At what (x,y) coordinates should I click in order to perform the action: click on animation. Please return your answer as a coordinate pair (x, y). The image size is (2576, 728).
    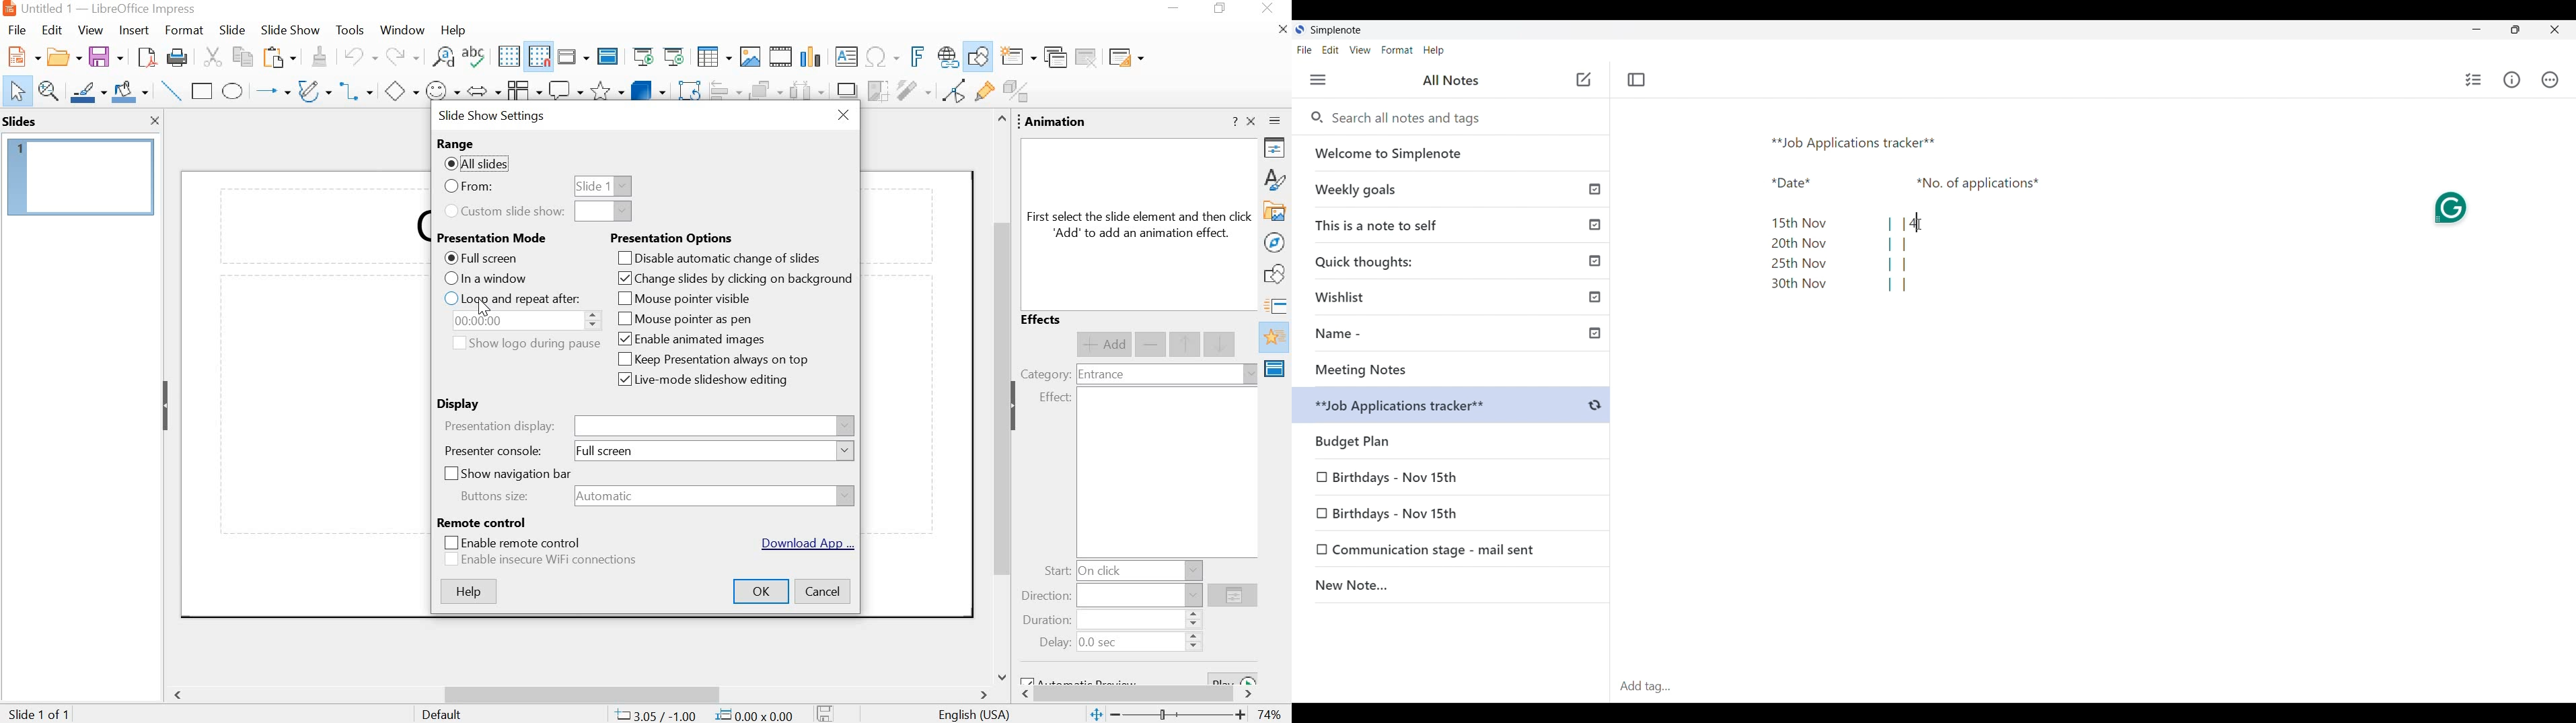
    Looking at the image, I should click on (1056, 123).